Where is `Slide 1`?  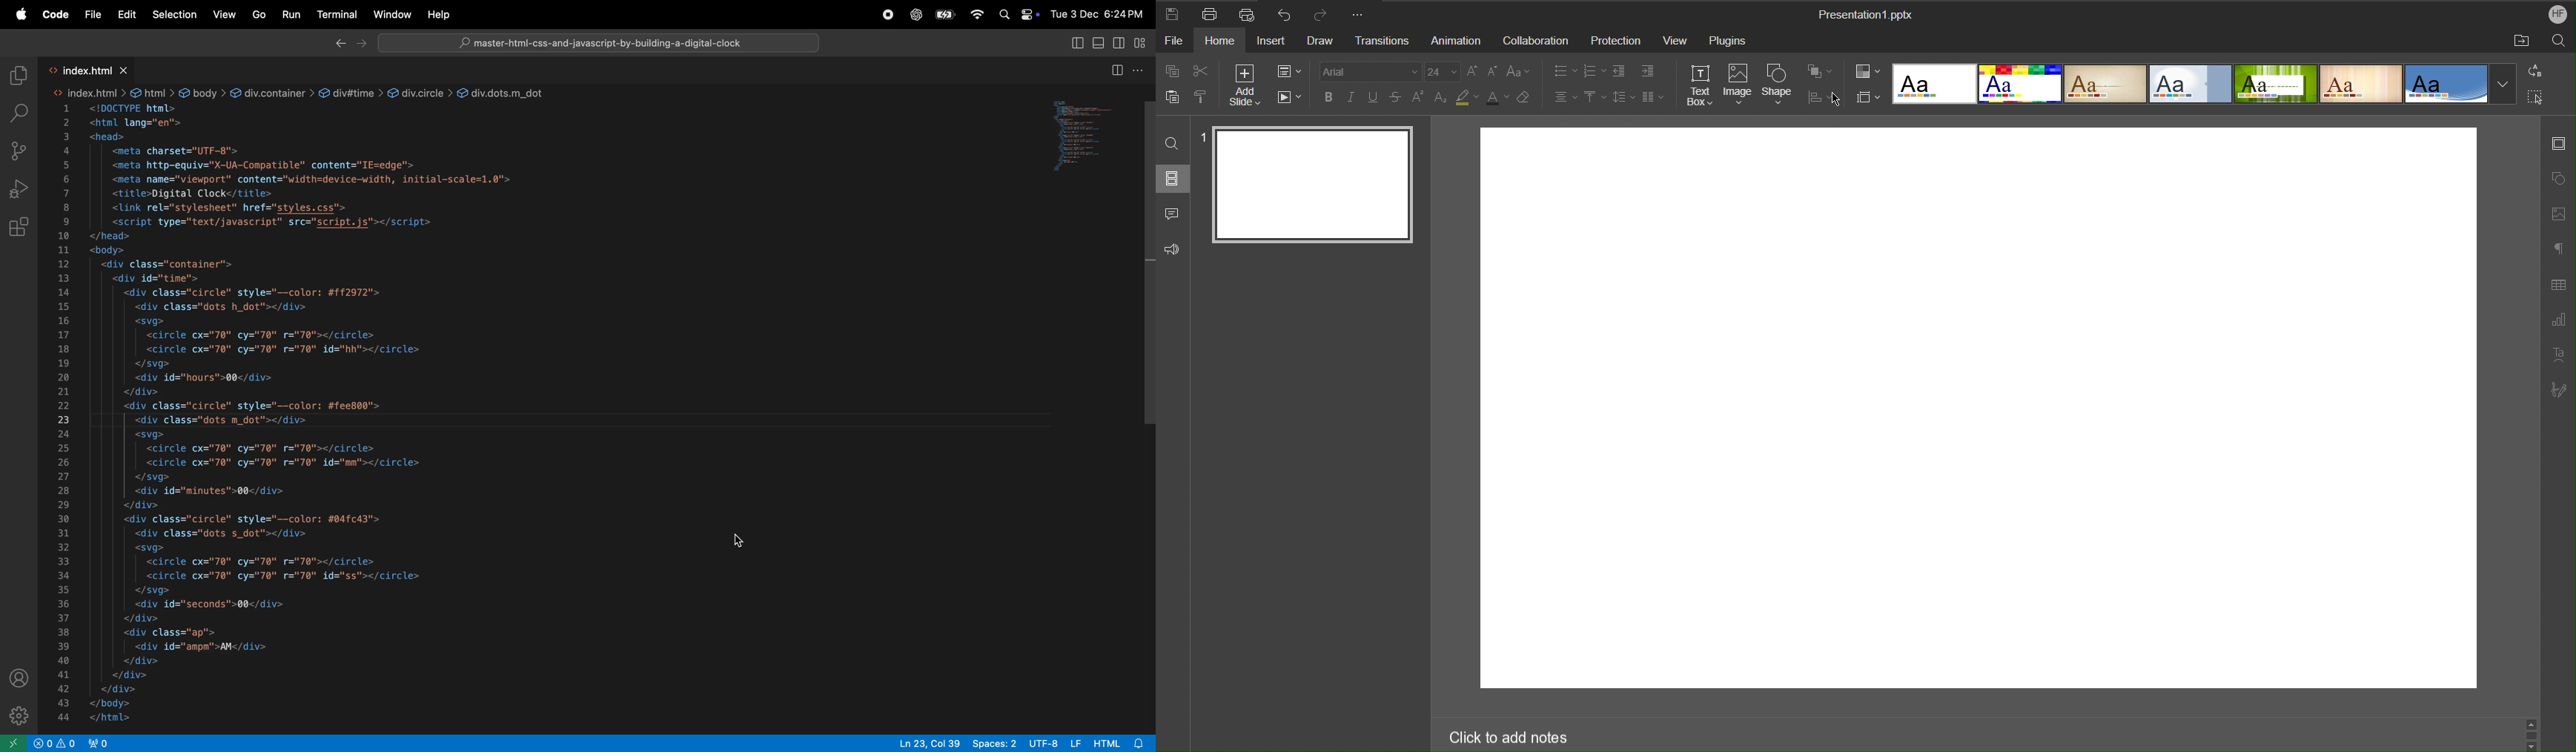 Slide 1 is located at coordinates (1316, 188).